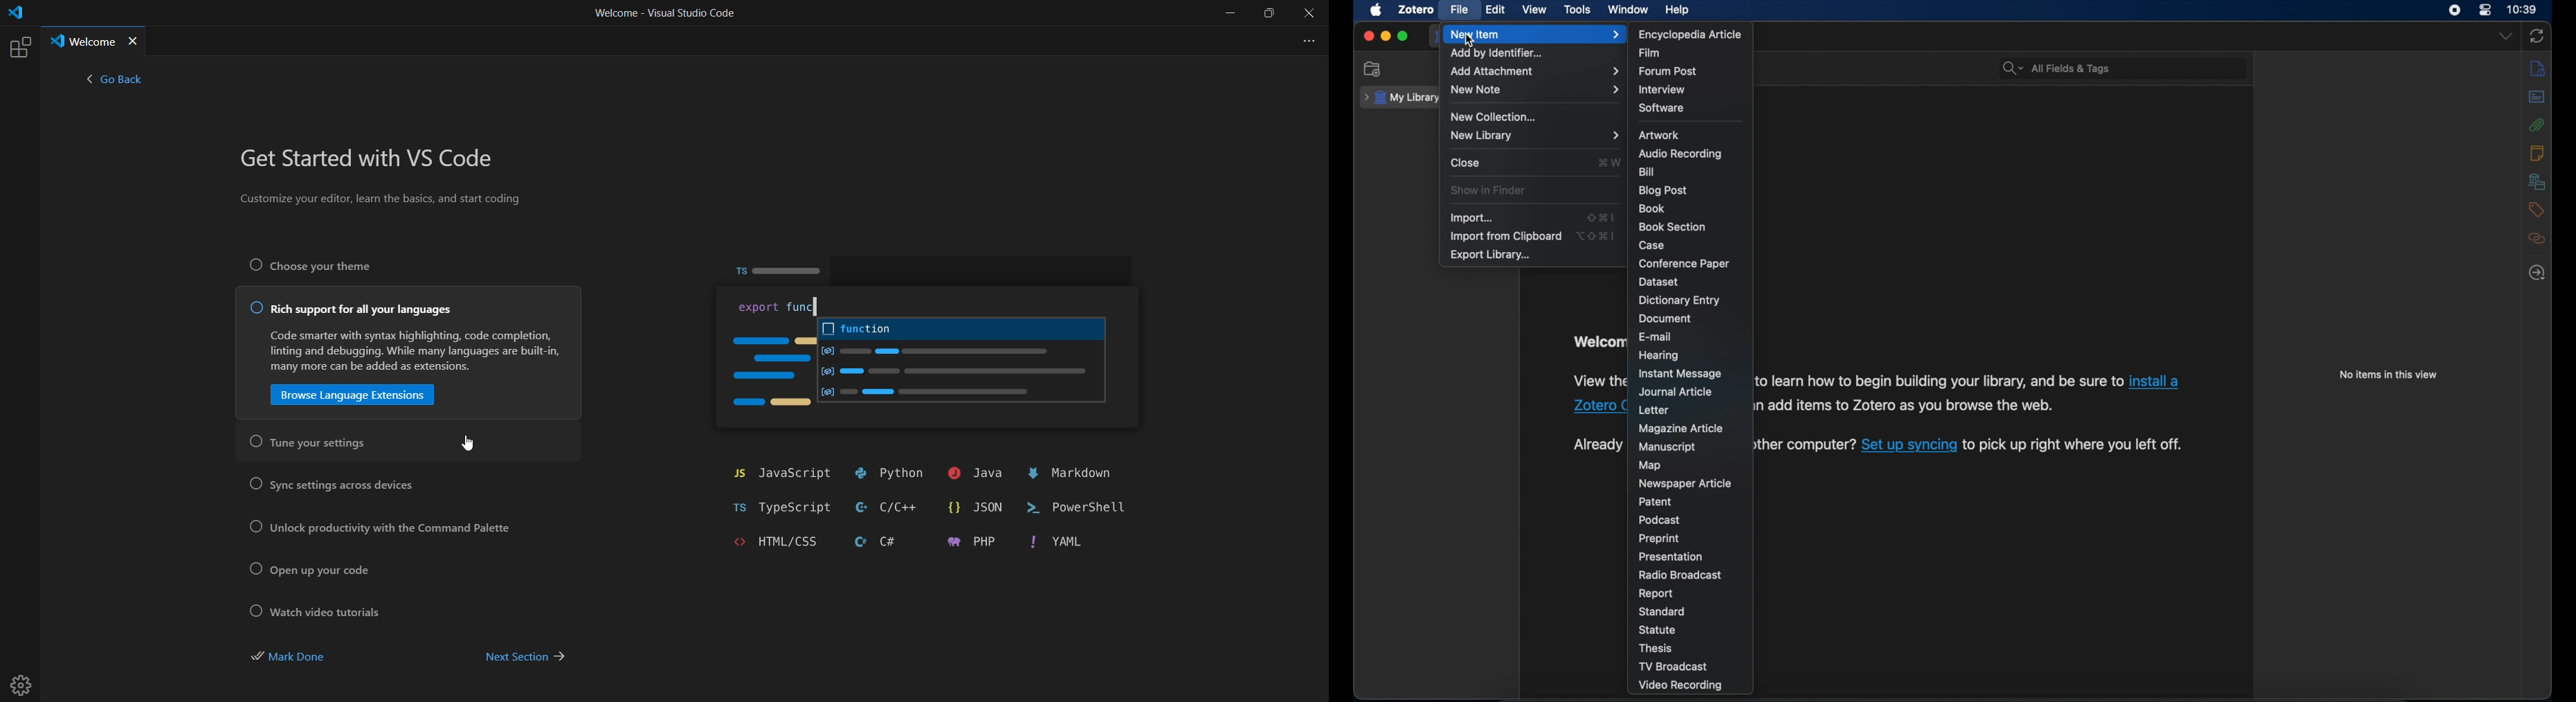 This screenshot has width=2576, height=728. What do you see at coordinates (1595, 235) in the screenshot?
I see `shortcut` at bounding box center [1595, 235].